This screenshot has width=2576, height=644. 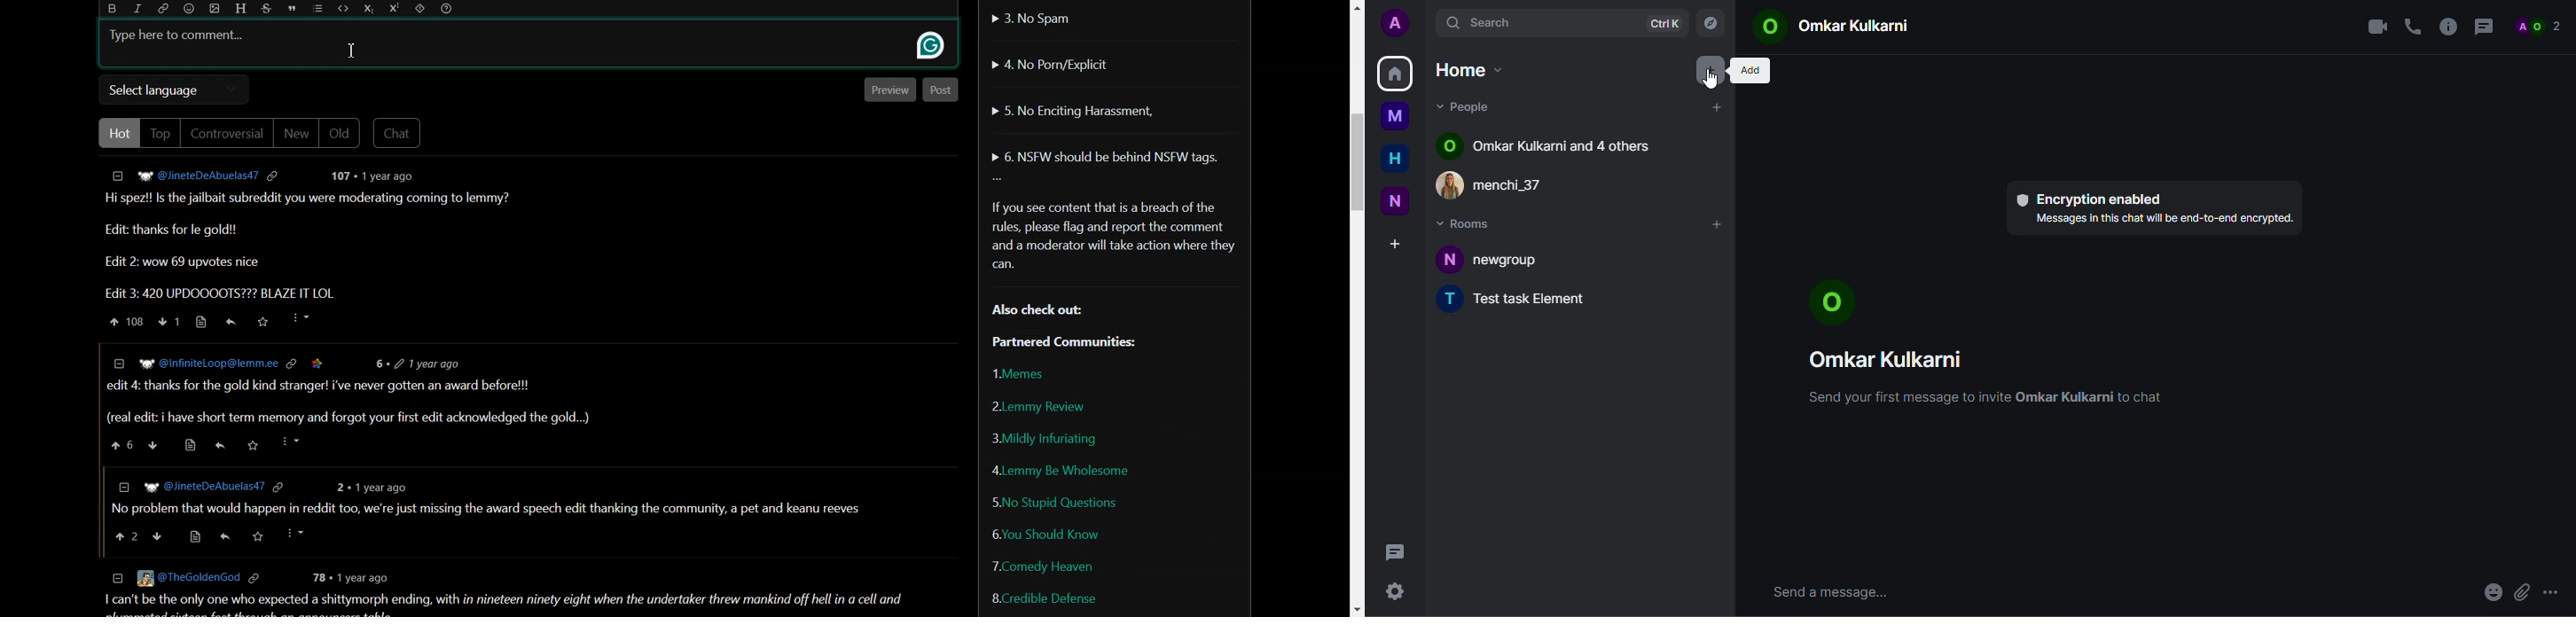 I want to click on Controversial, so click(x=228, y=134).